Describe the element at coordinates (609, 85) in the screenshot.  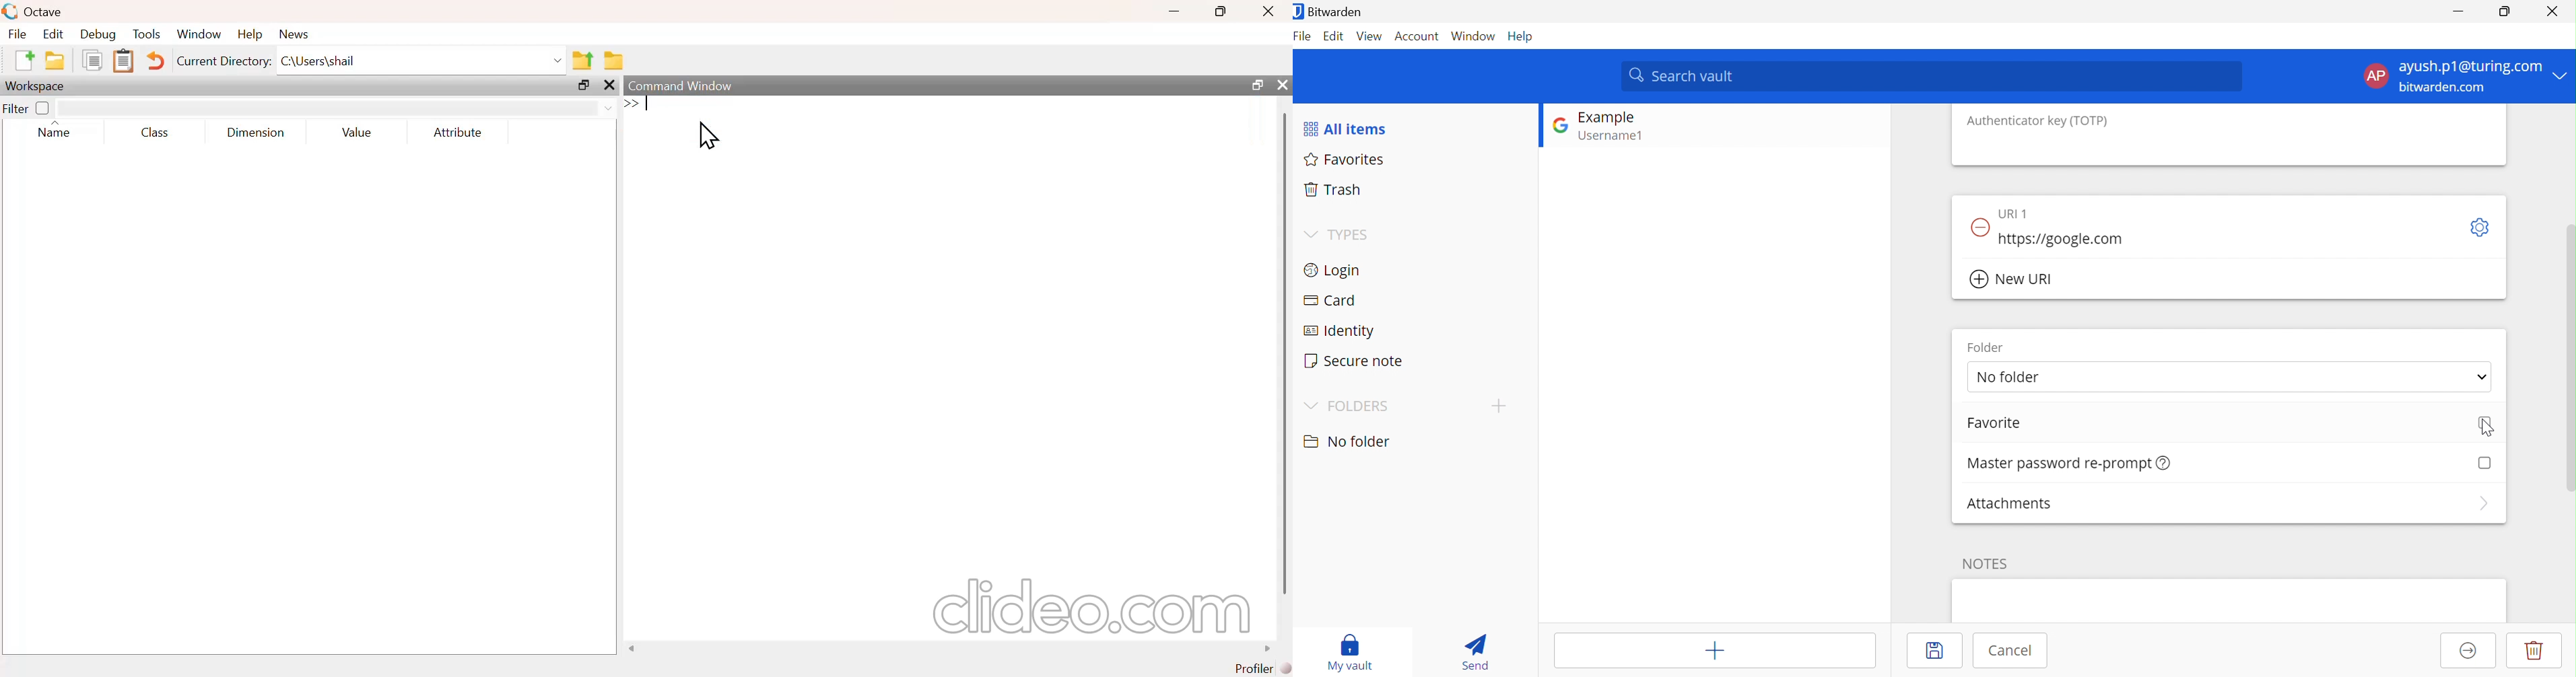
I see `close` at that location.